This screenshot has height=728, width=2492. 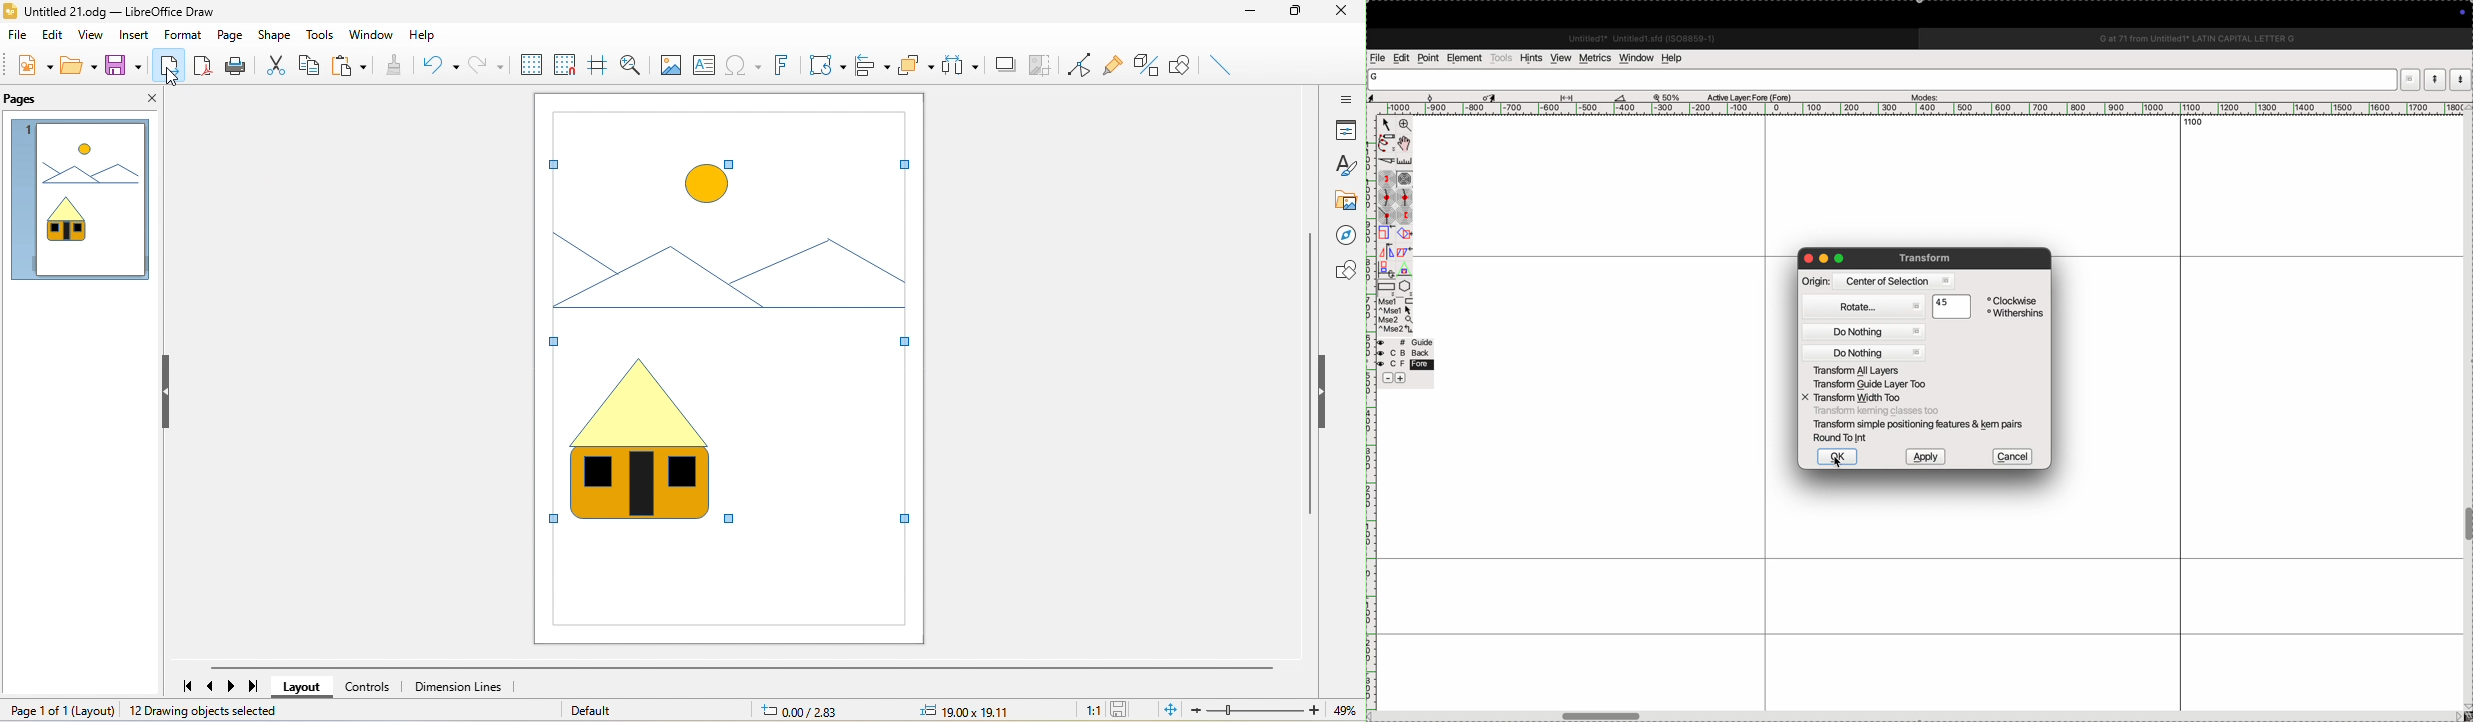 I want to click on redo, so click(x=487, y=65).